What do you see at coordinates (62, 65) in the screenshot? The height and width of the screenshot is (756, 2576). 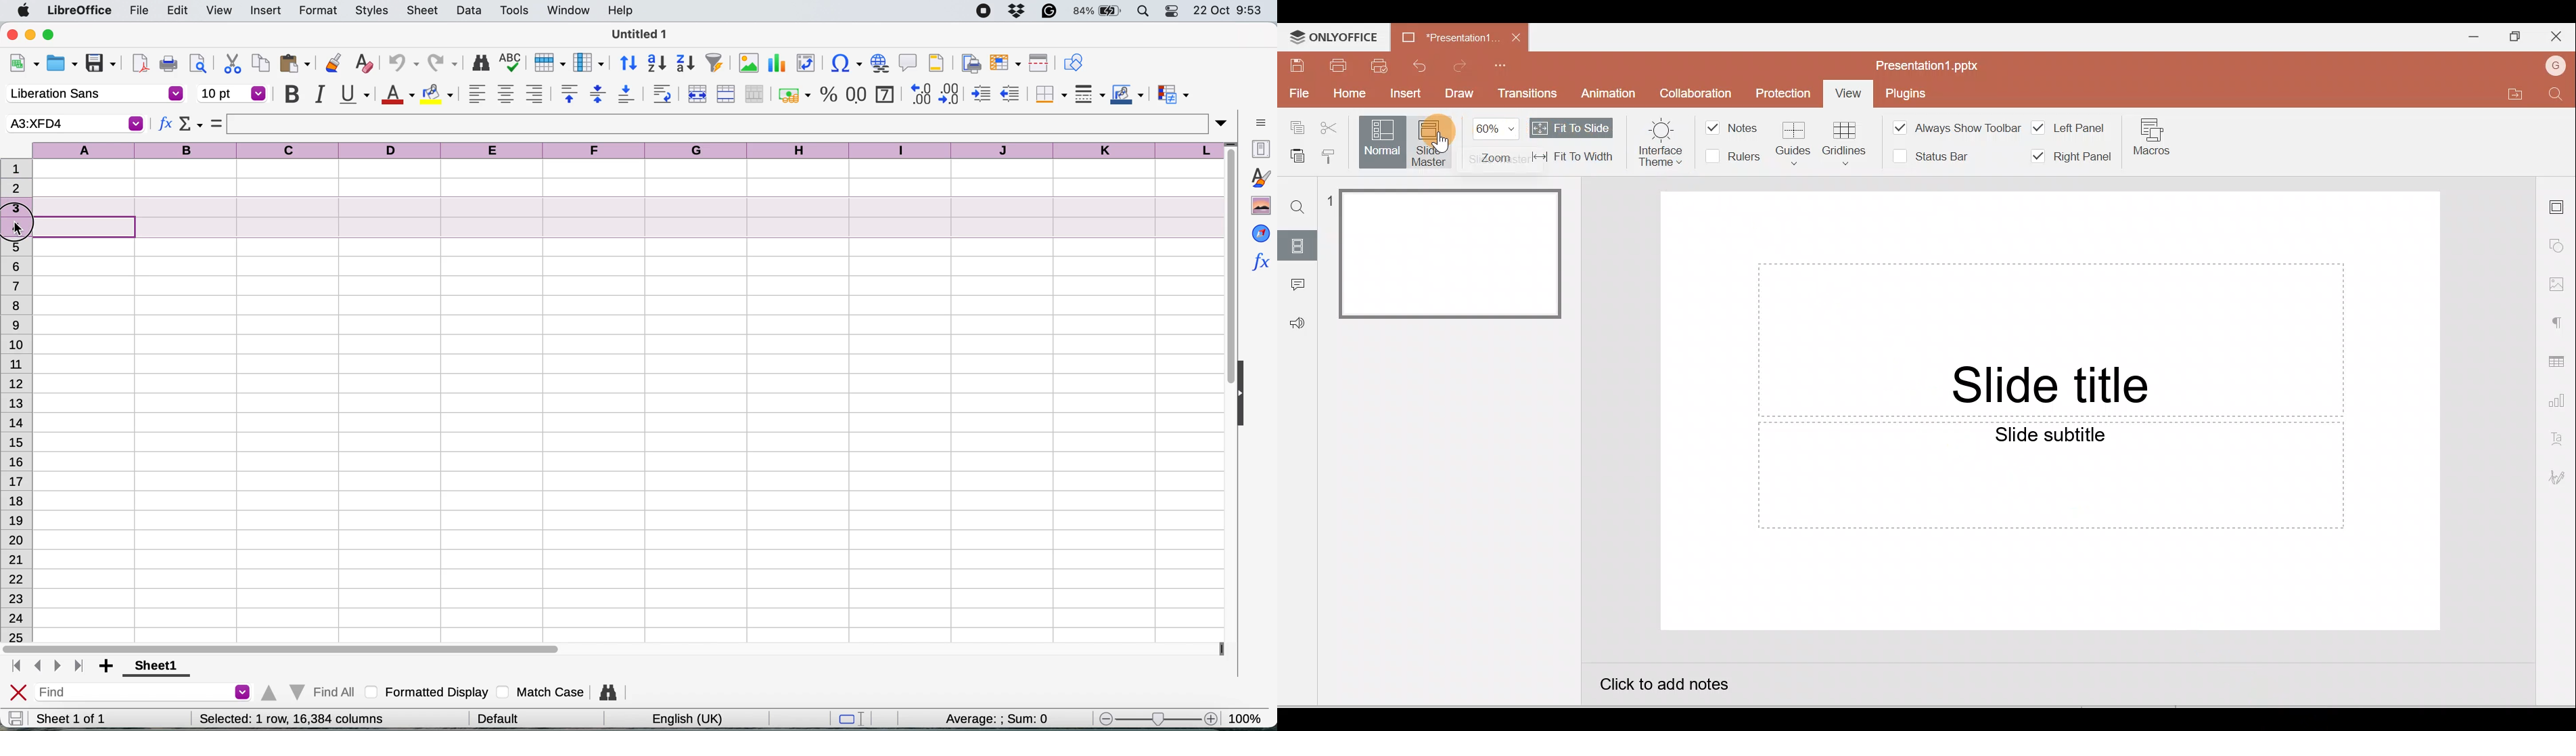 I see `open` at bounding box center [62, 65].